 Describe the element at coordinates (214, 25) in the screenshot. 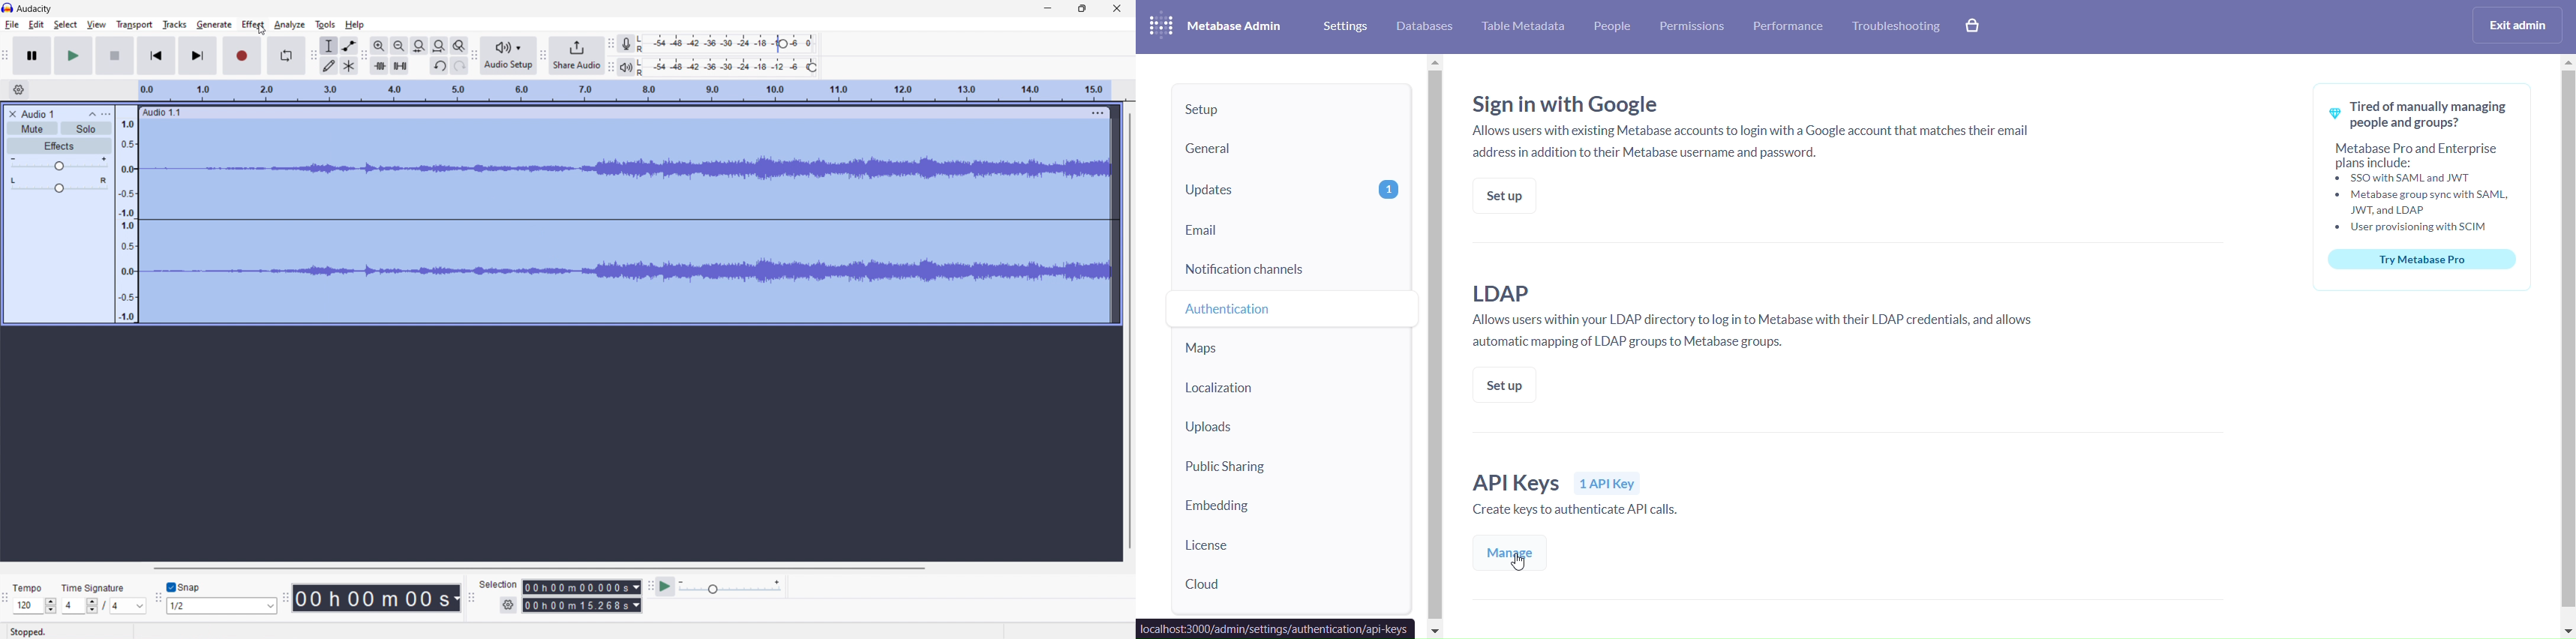

I see `generate` at that location.